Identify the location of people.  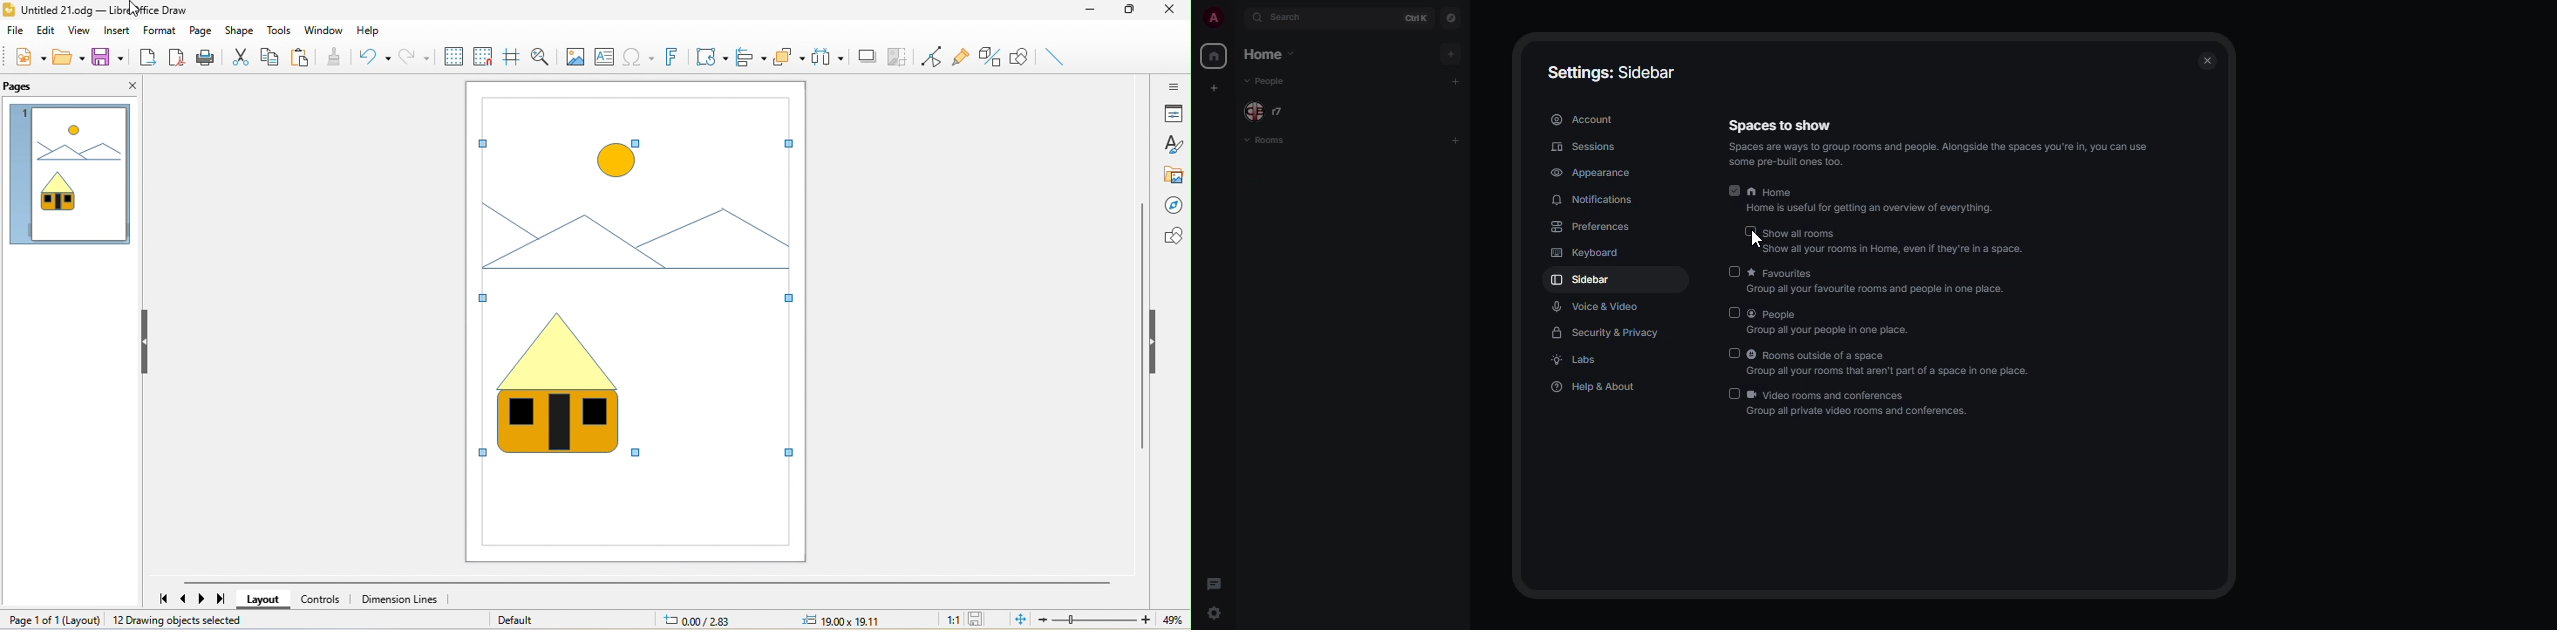
(1273, 112).